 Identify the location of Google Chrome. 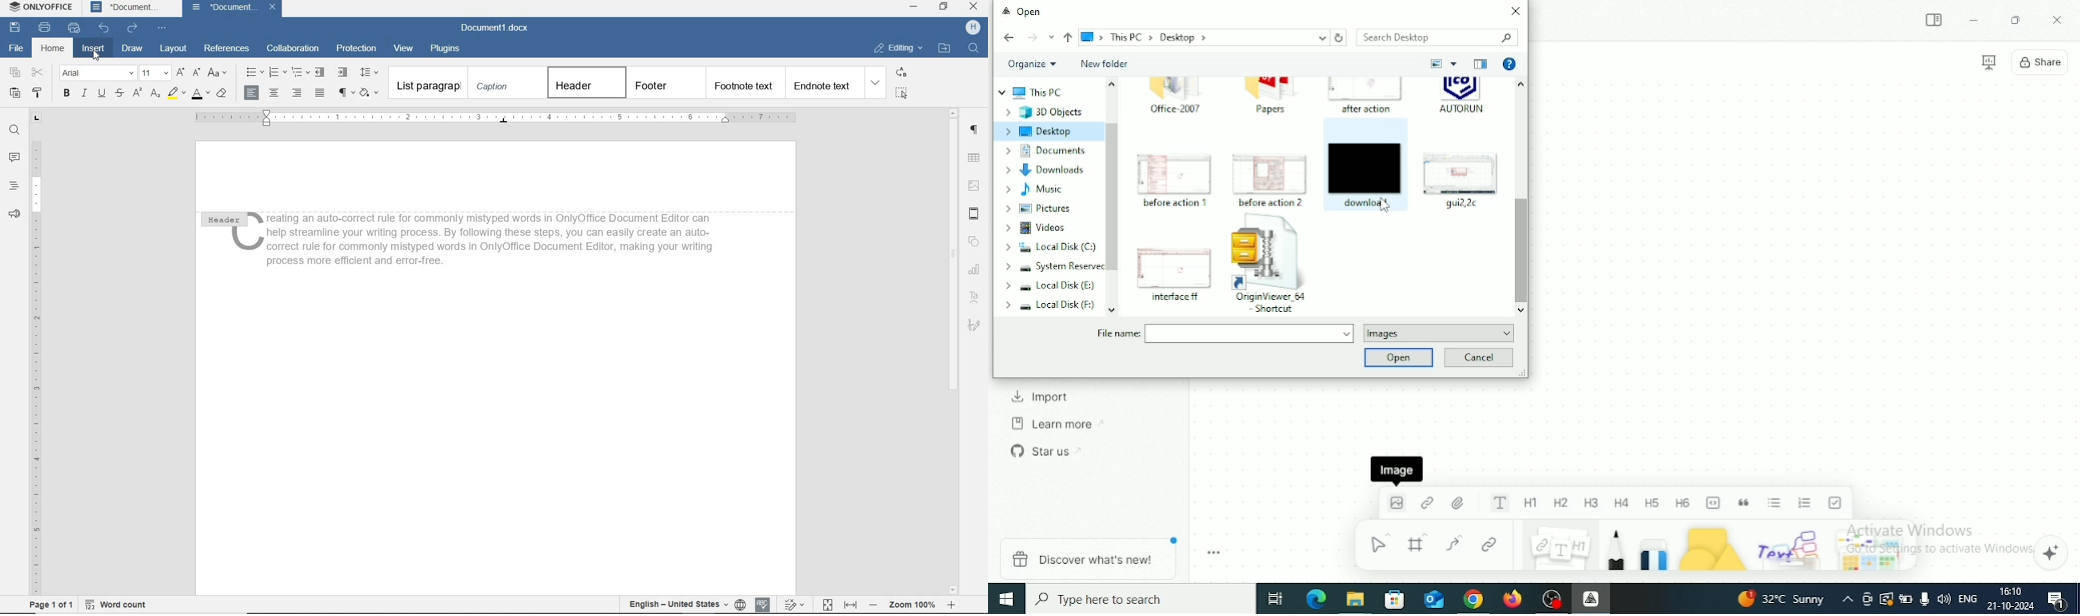
(1473, 599).